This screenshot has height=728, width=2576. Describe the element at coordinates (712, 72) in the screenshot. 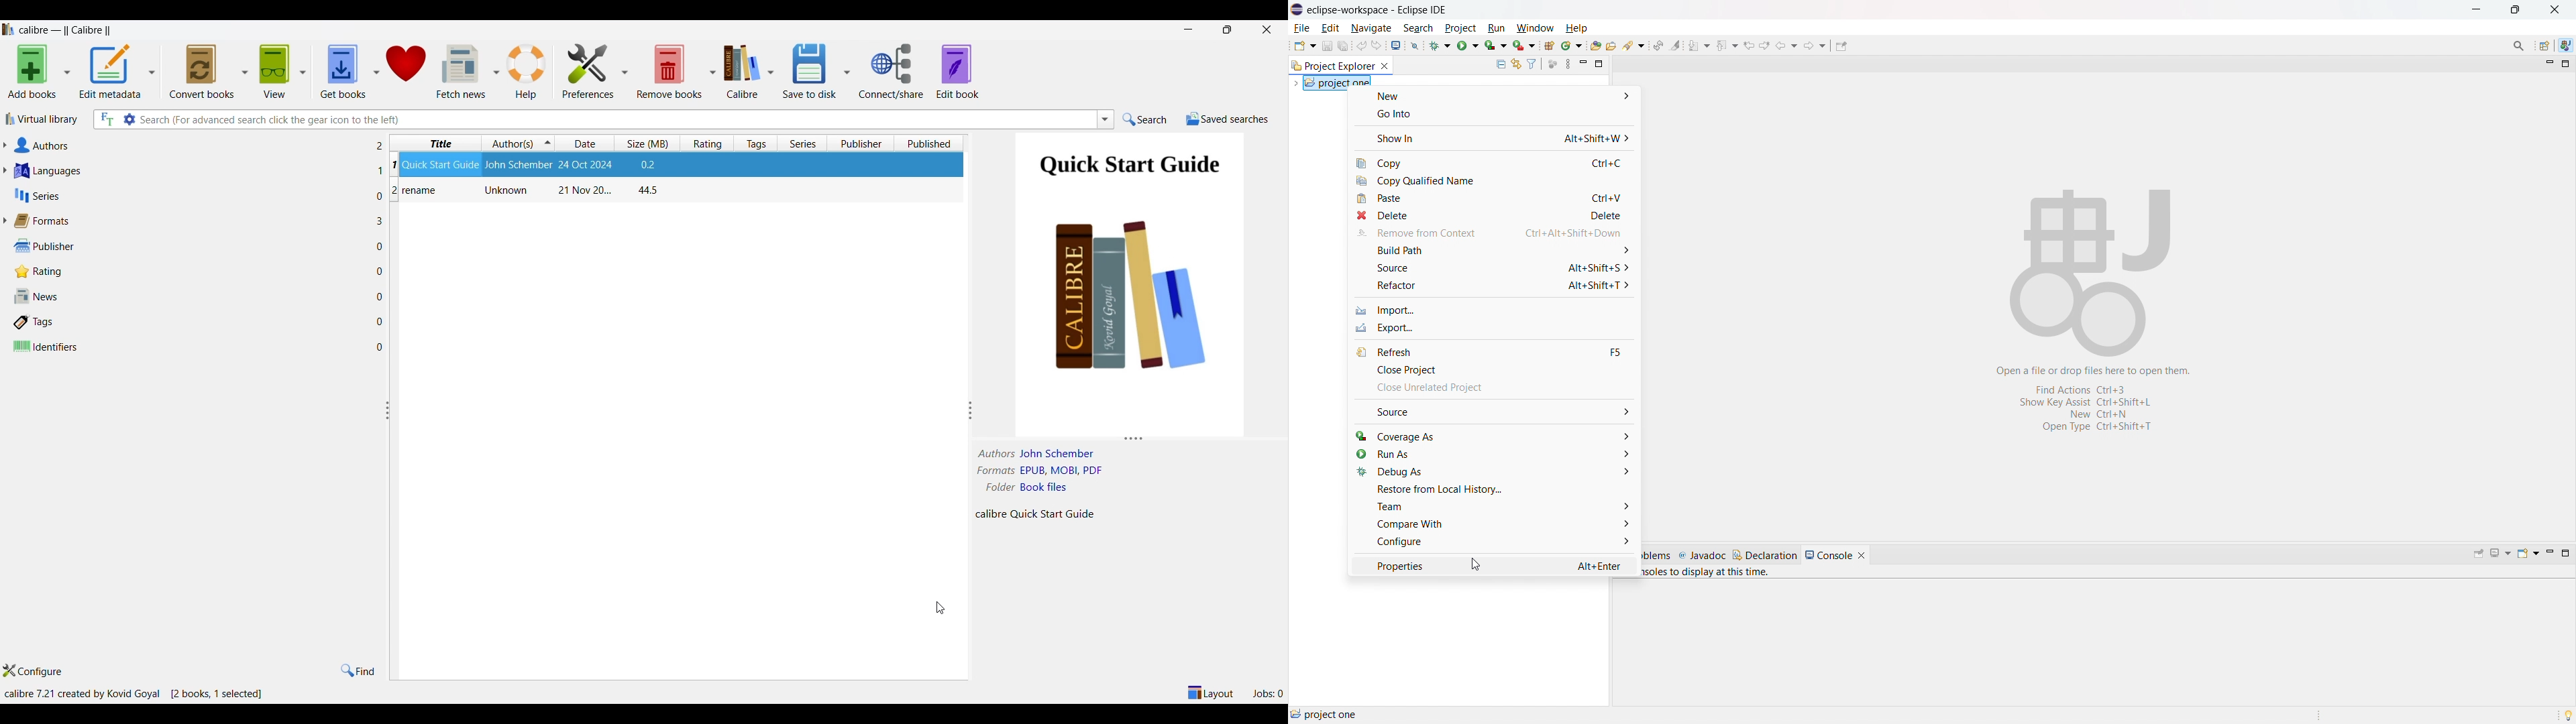

I see `Remove book options` at that location.